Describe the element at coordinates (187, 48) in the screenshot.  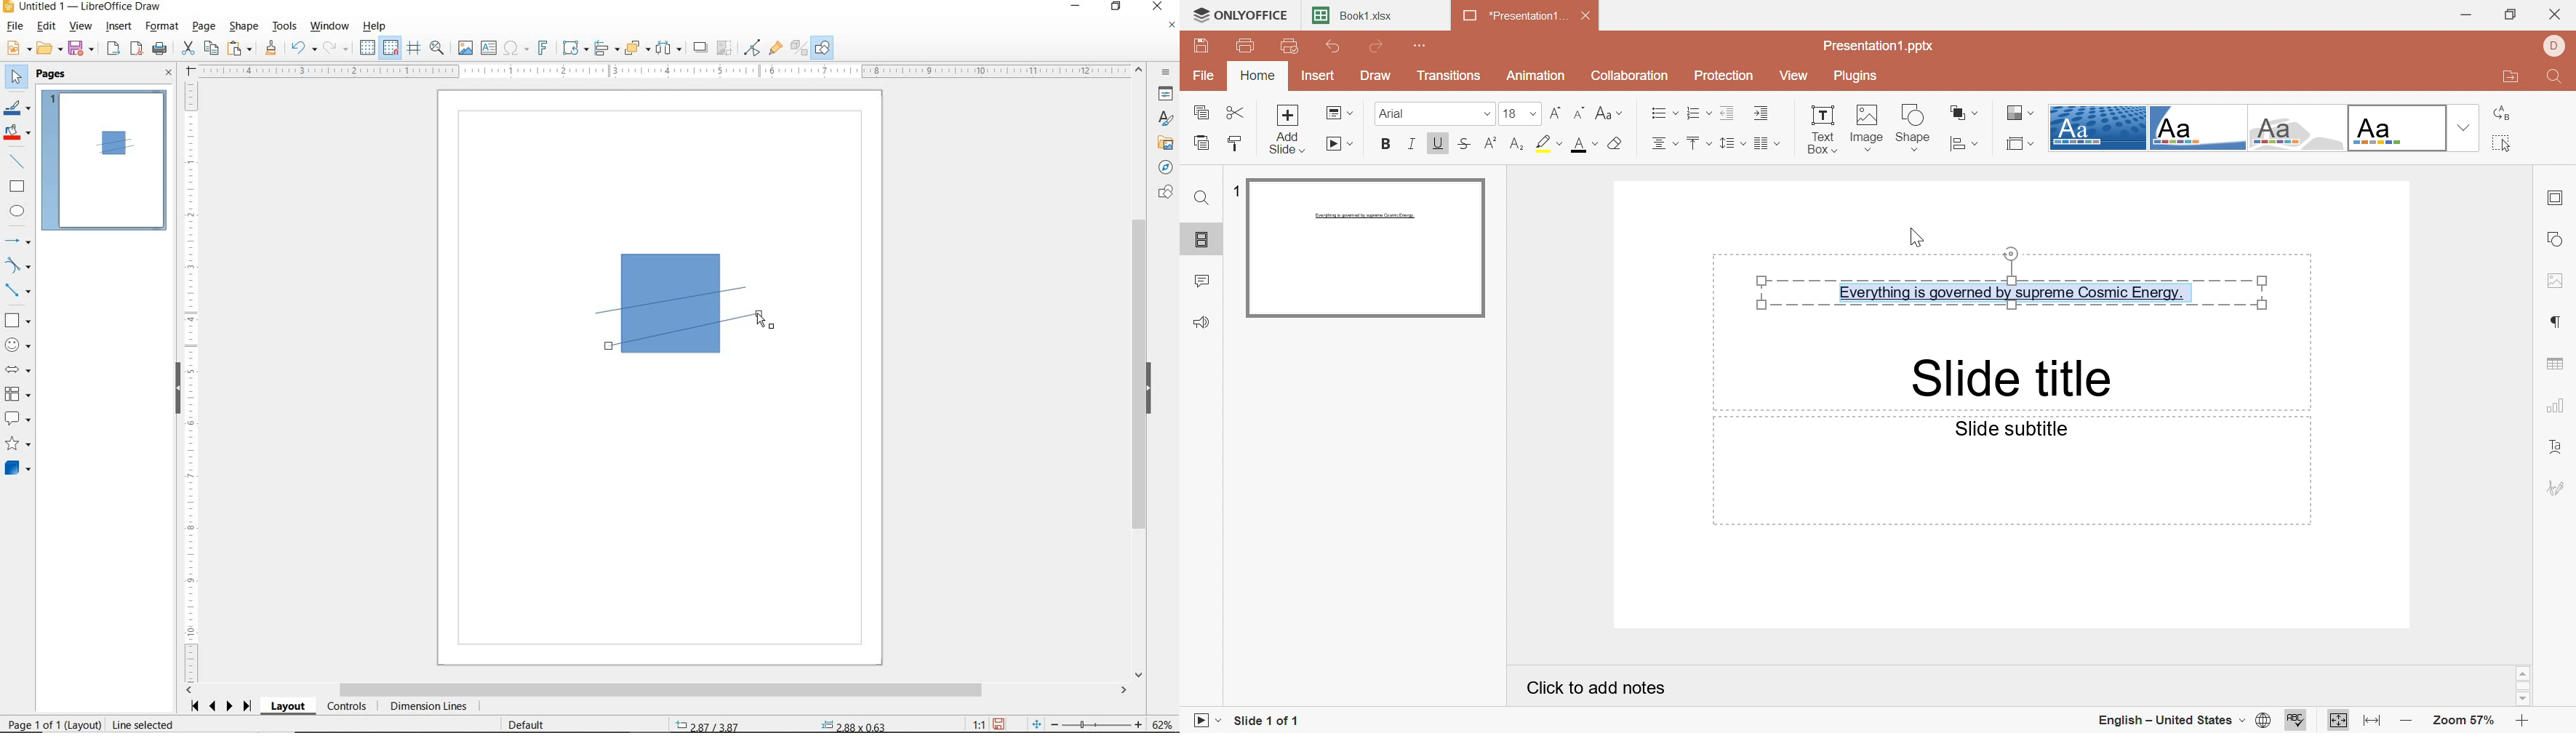
I see `CUT` at that location.